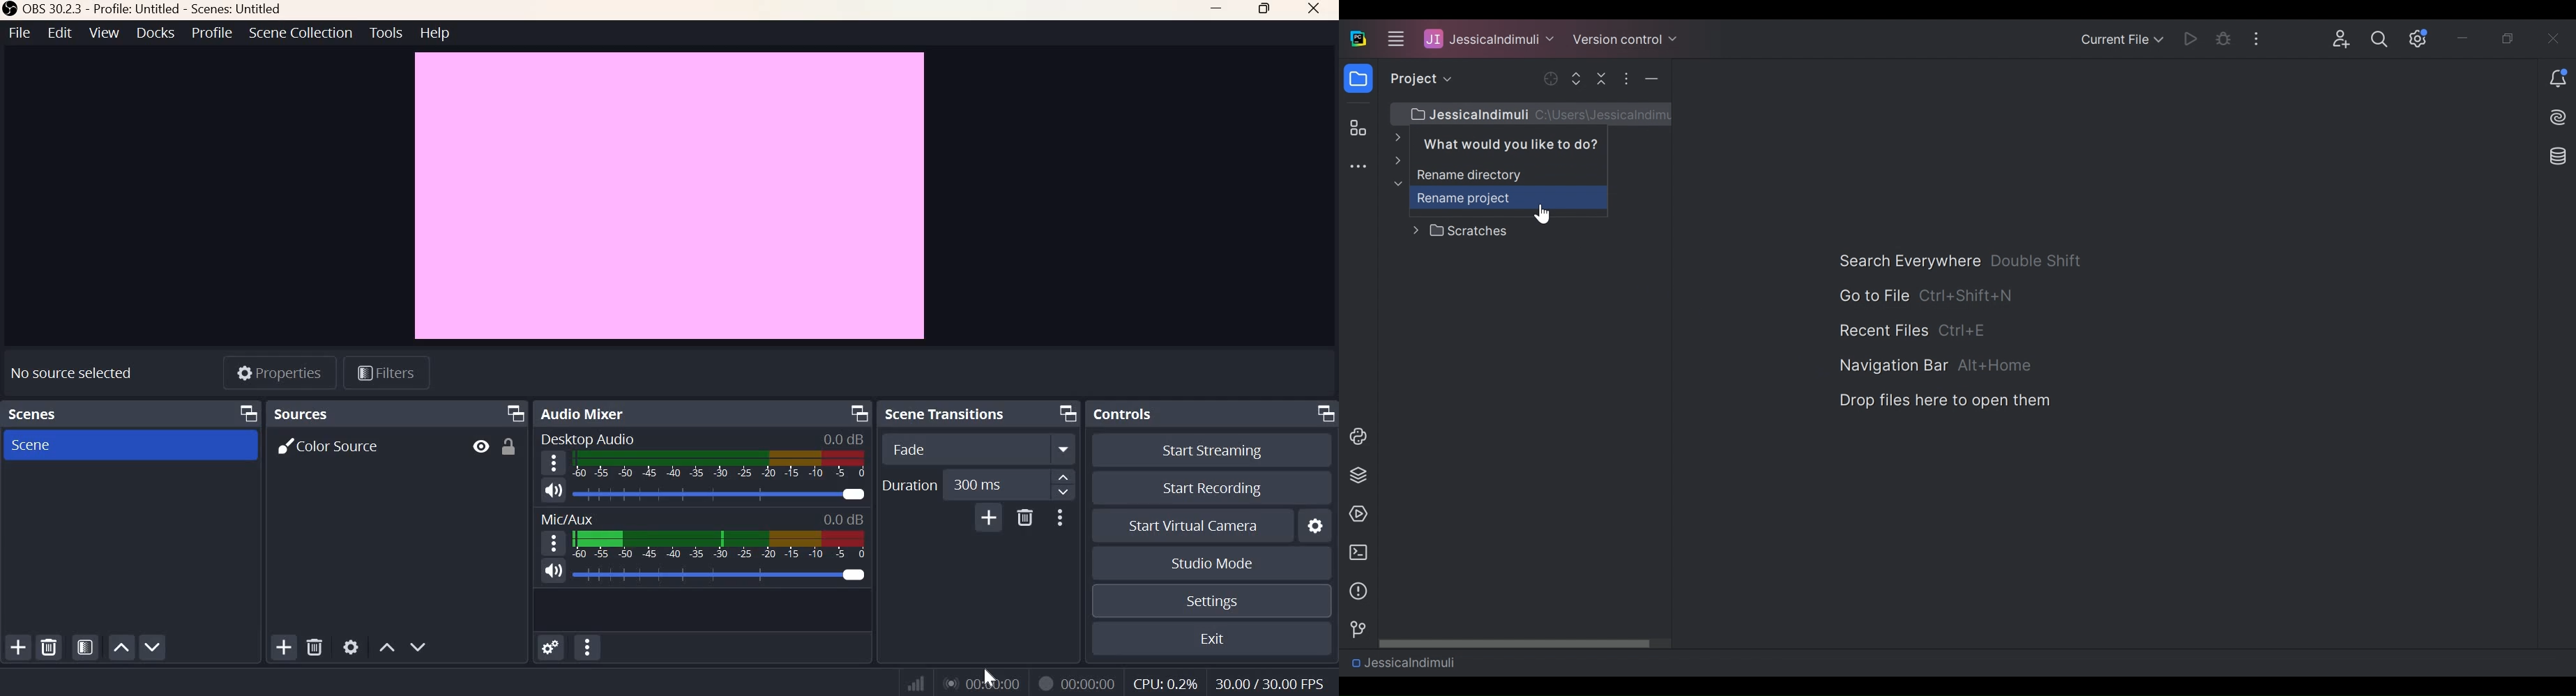 The height and width of the screenshot is (700, 2576). What do you see at coordinates (1025, 518) in the screenshot?
I see `Delete Transition` at bounding box center [1025, 518].